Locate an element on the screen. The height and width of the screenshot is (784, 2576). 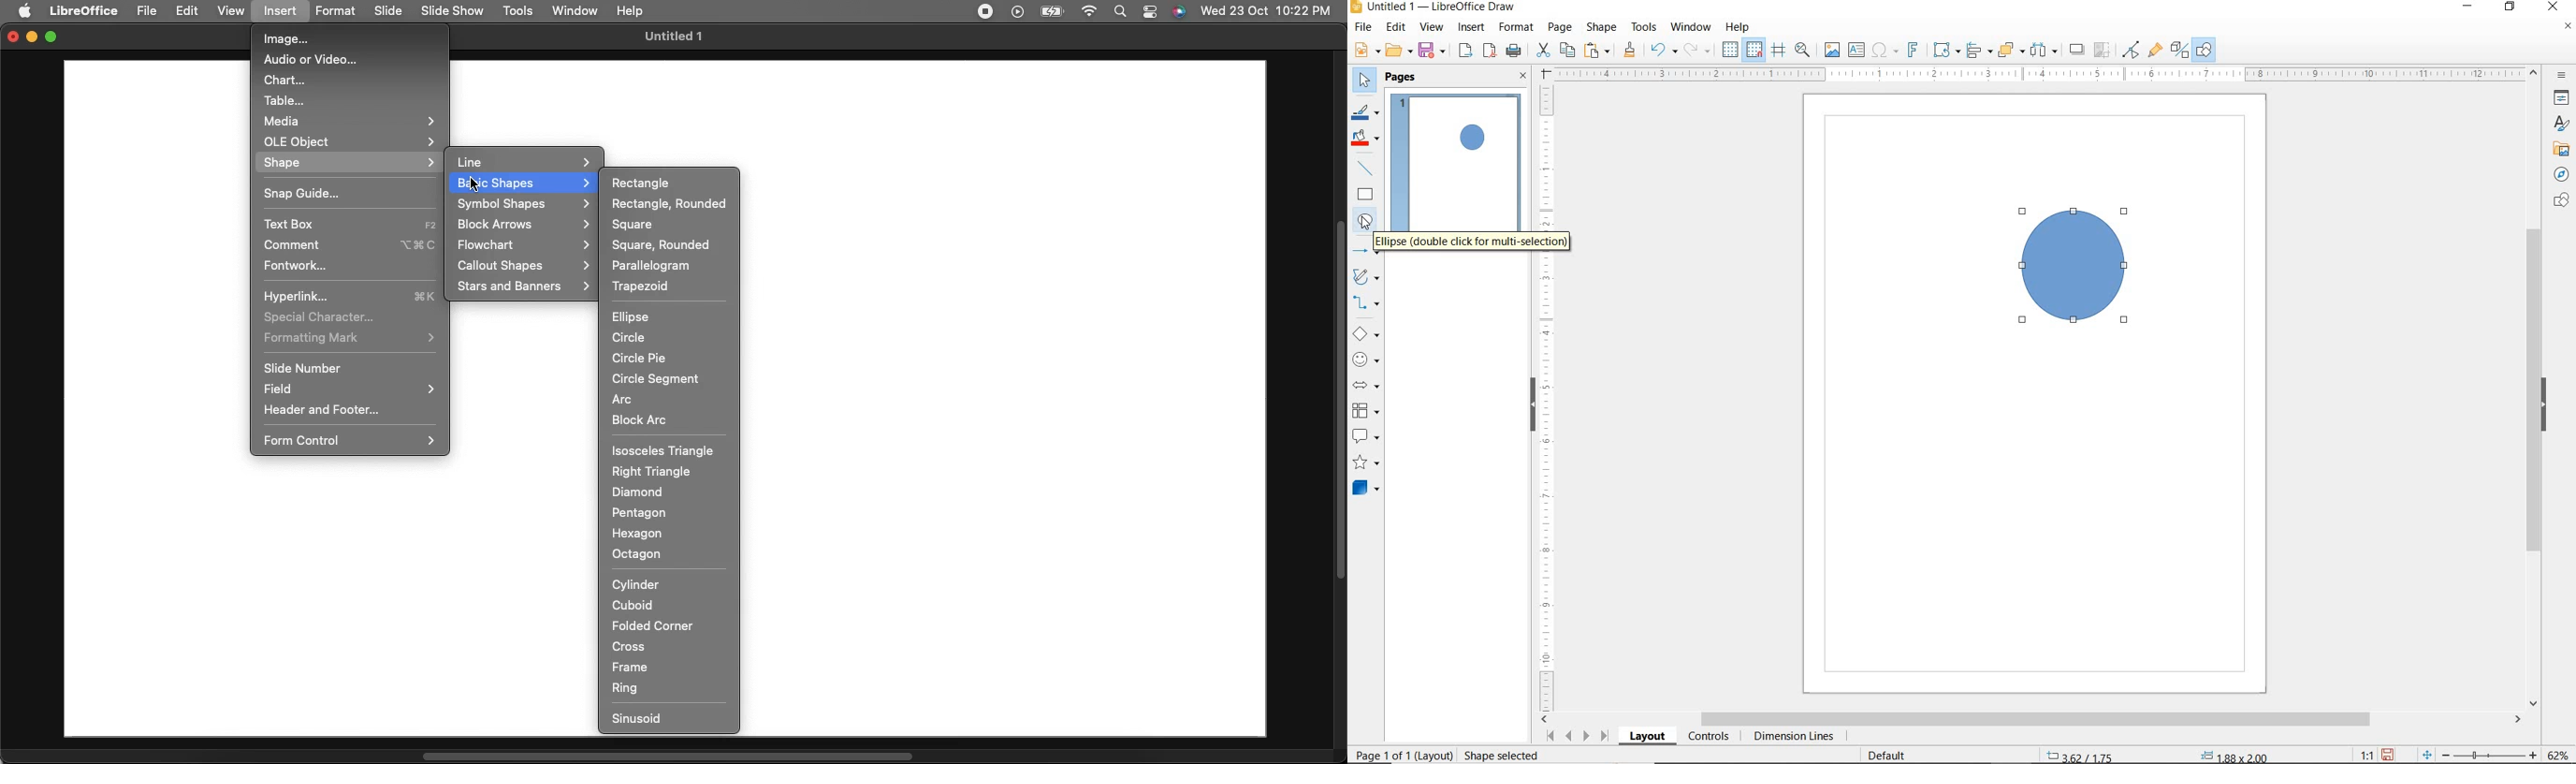
ELLIPSE is located at coordinates (1481, 244).